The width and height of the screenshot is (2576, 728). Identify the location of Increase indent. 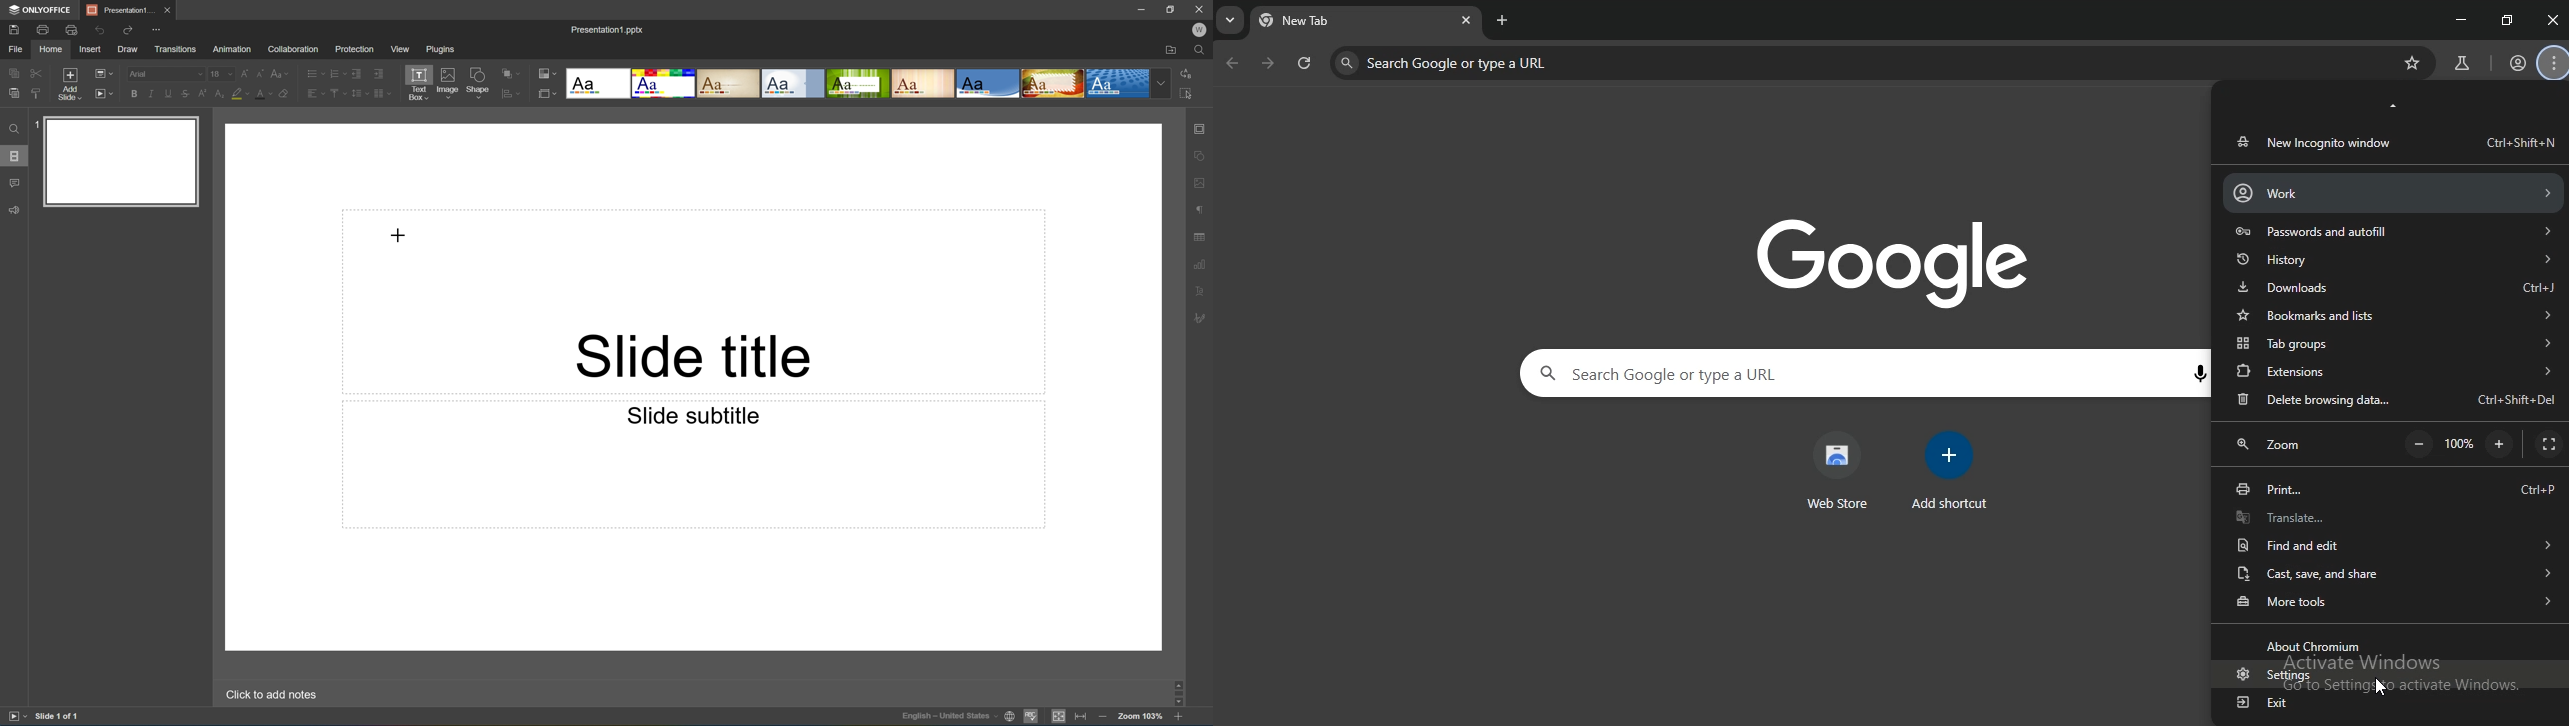
(378, 73).